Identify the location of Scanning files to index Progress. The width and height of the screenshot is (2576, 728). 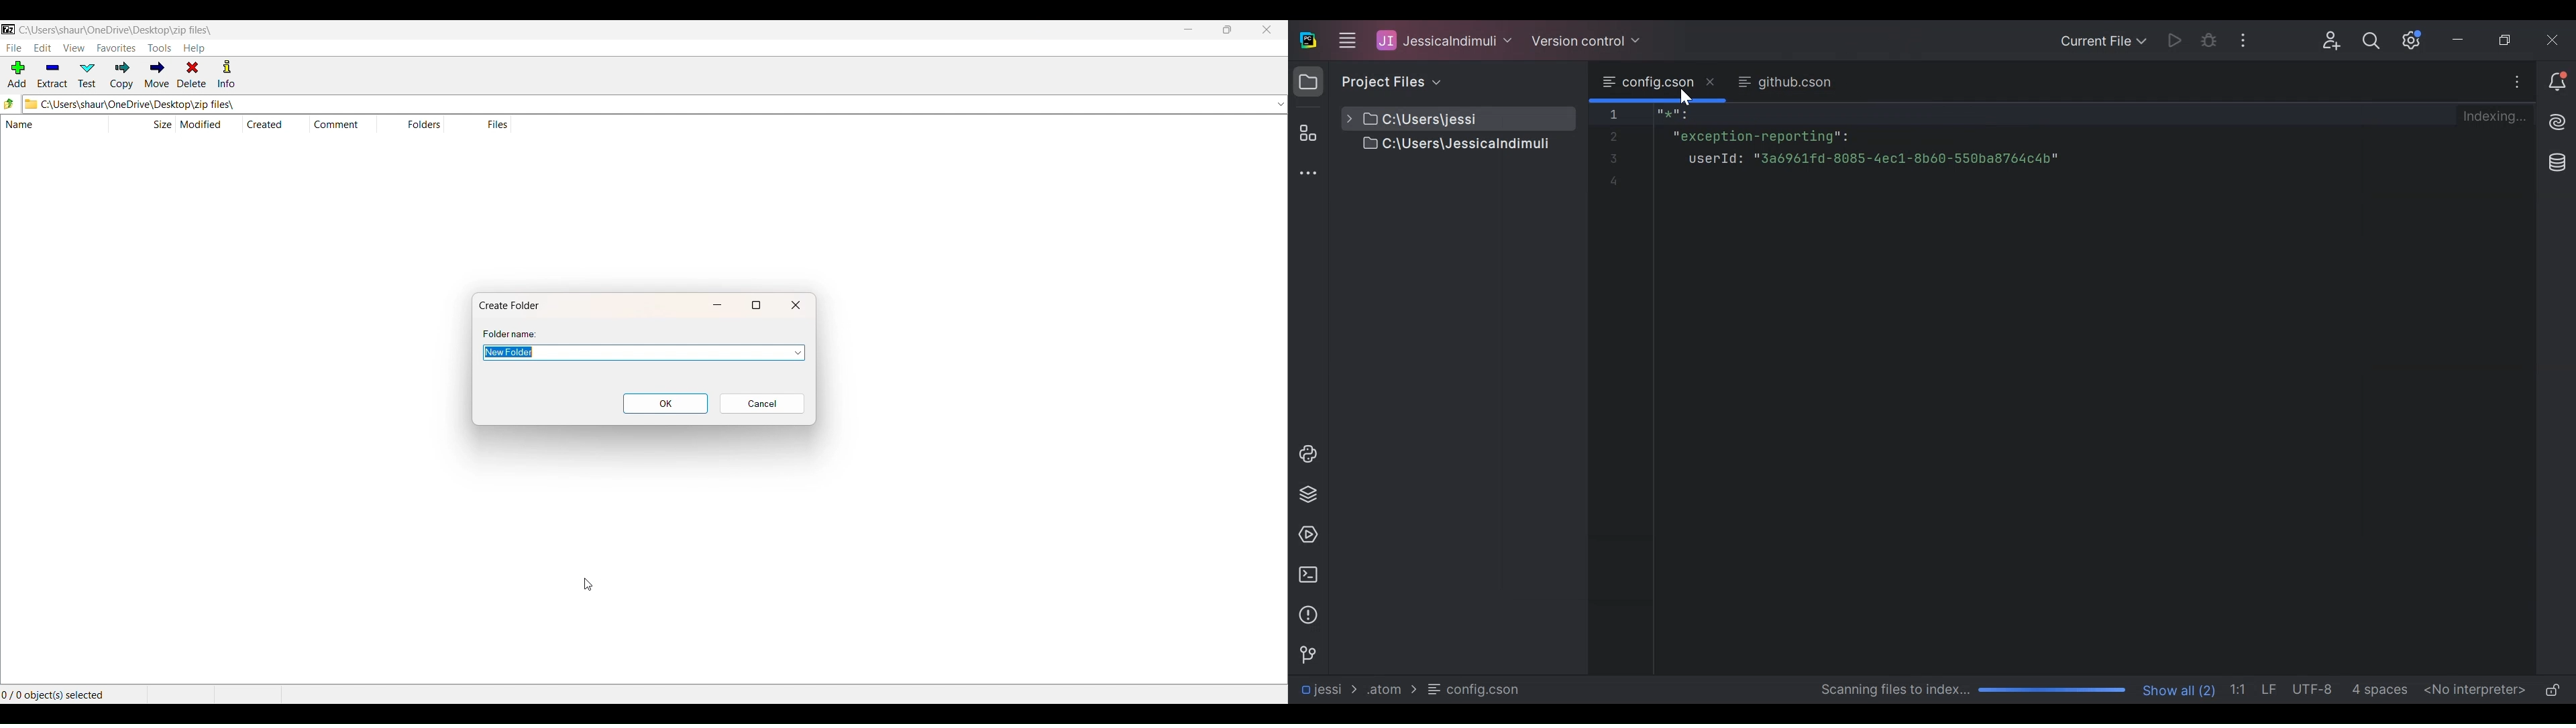
(1970, 690).